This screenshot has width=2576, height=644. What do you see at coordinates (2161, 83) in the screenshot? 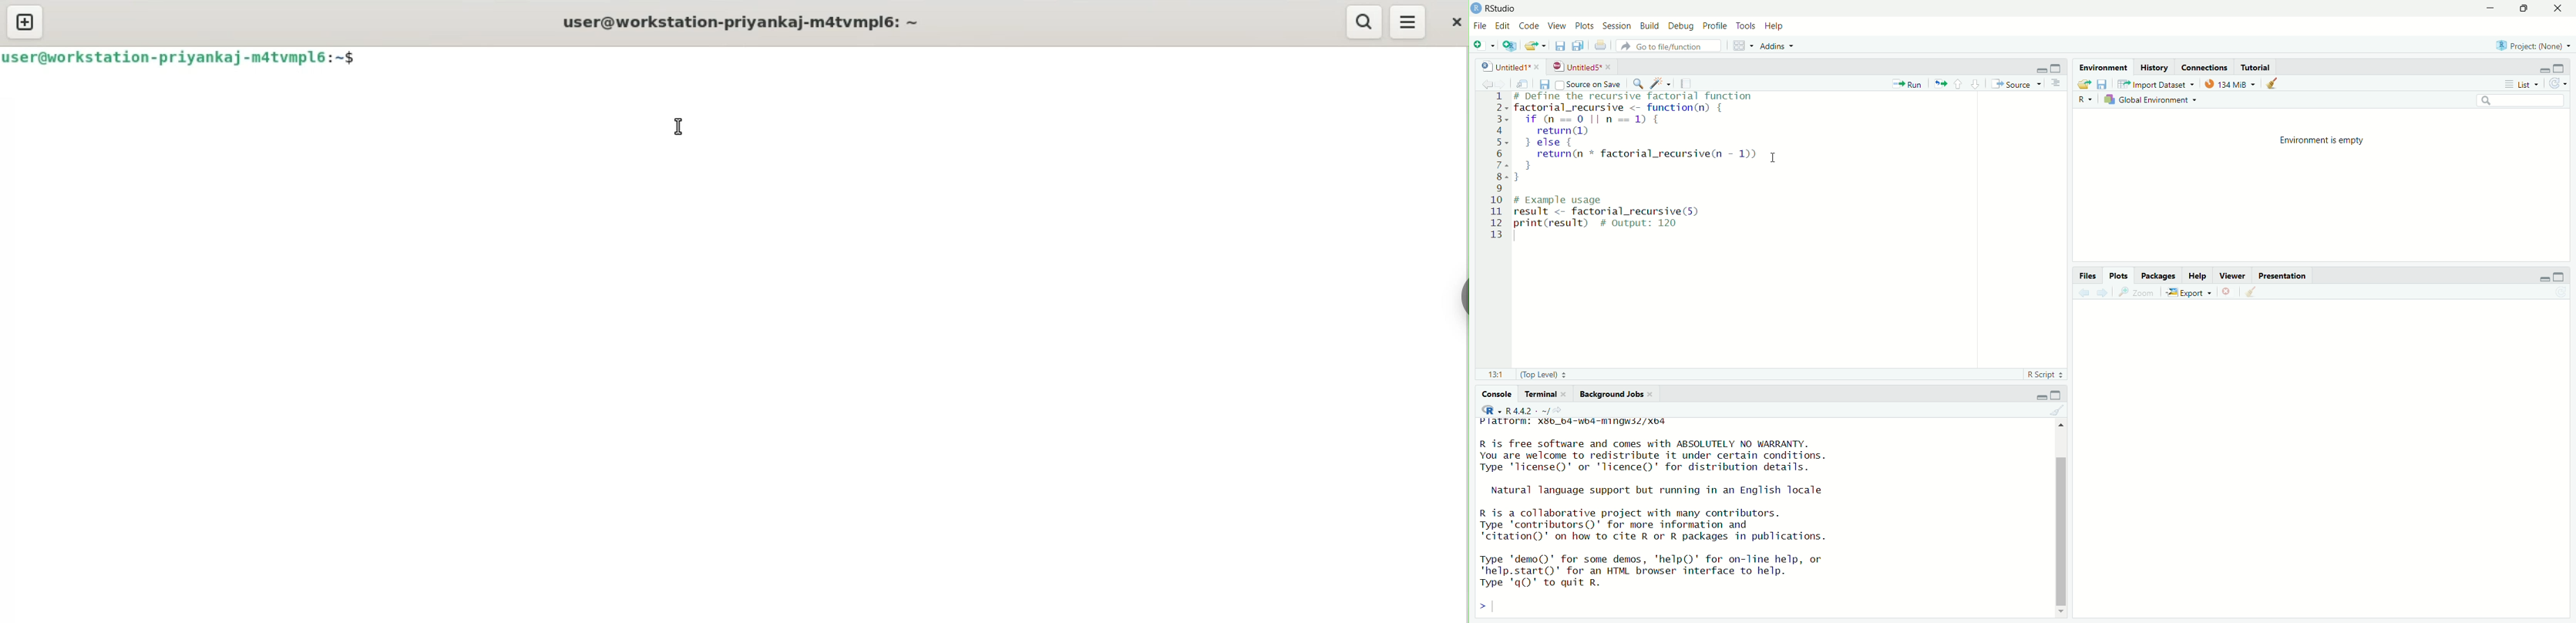
I see `Import Dataset` at bounding box center [2161, 83].